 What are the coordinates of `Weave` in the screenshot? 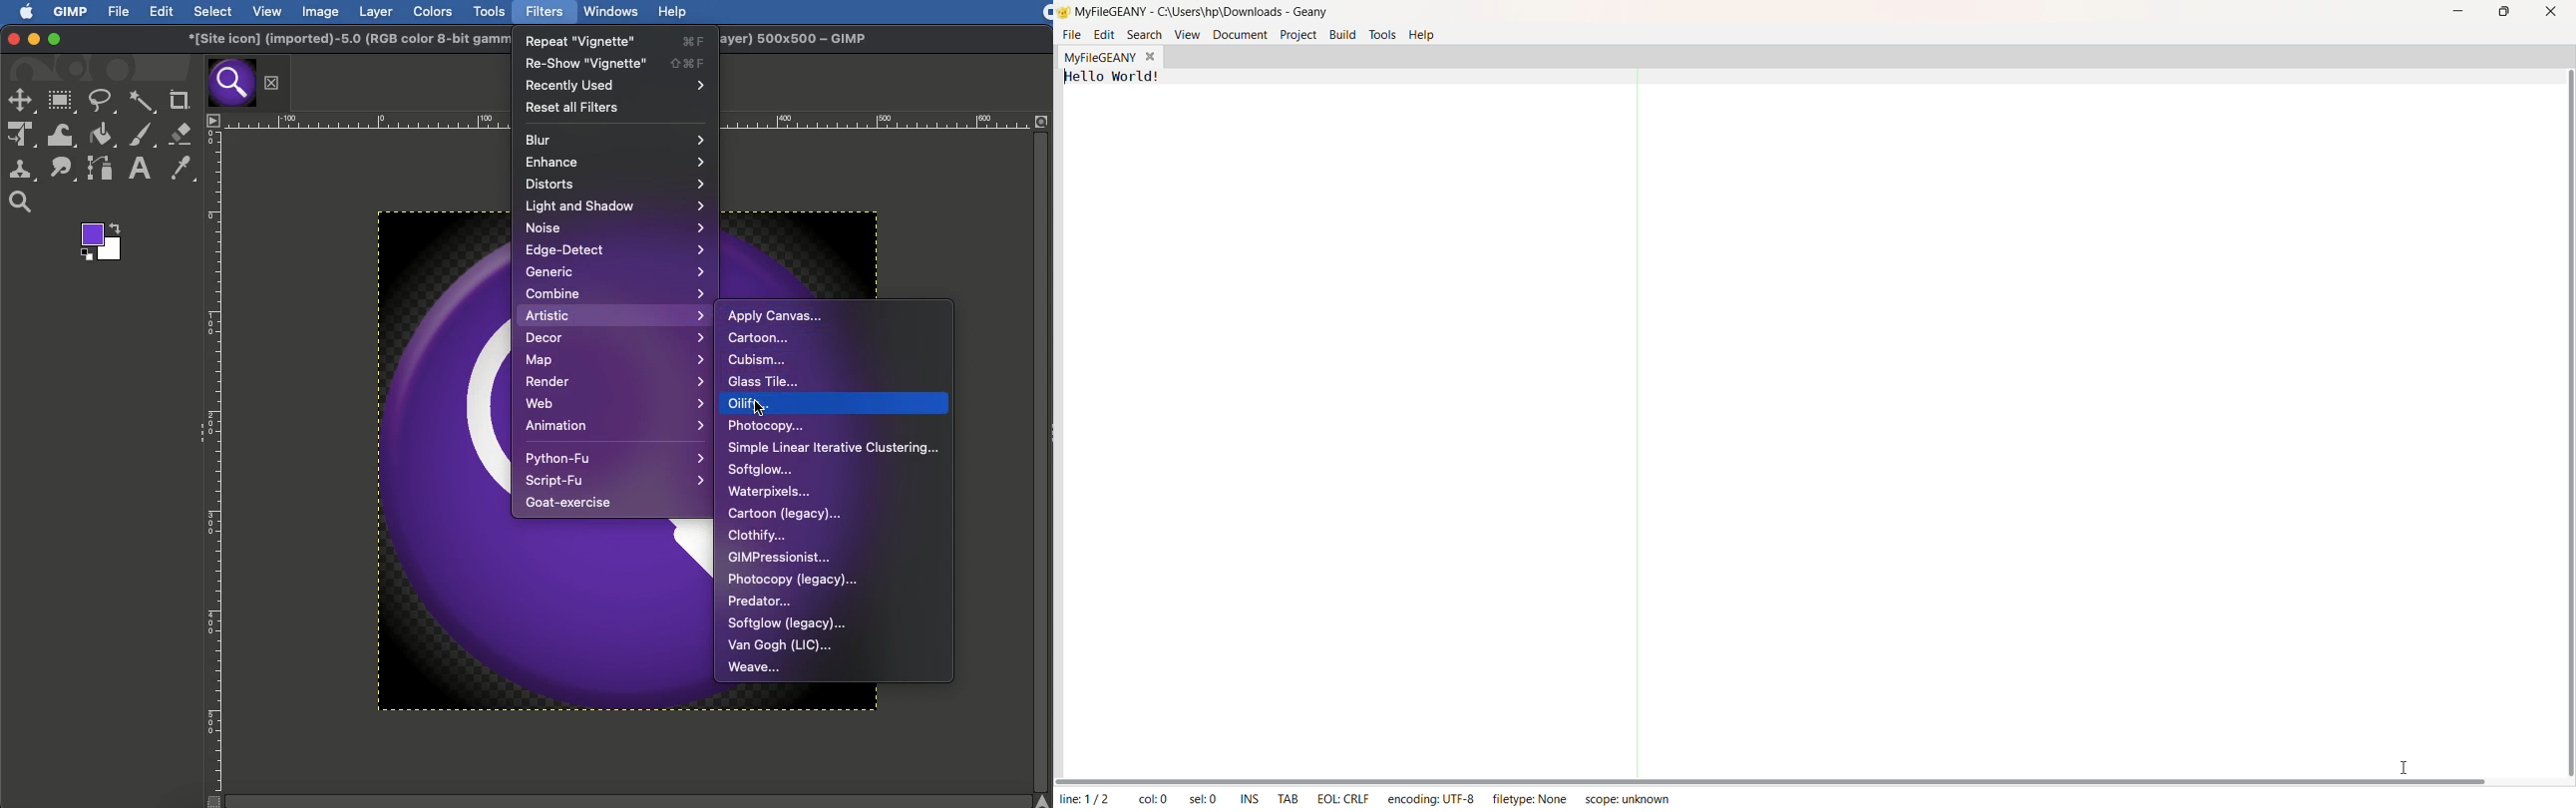 It's located at (756, 666).